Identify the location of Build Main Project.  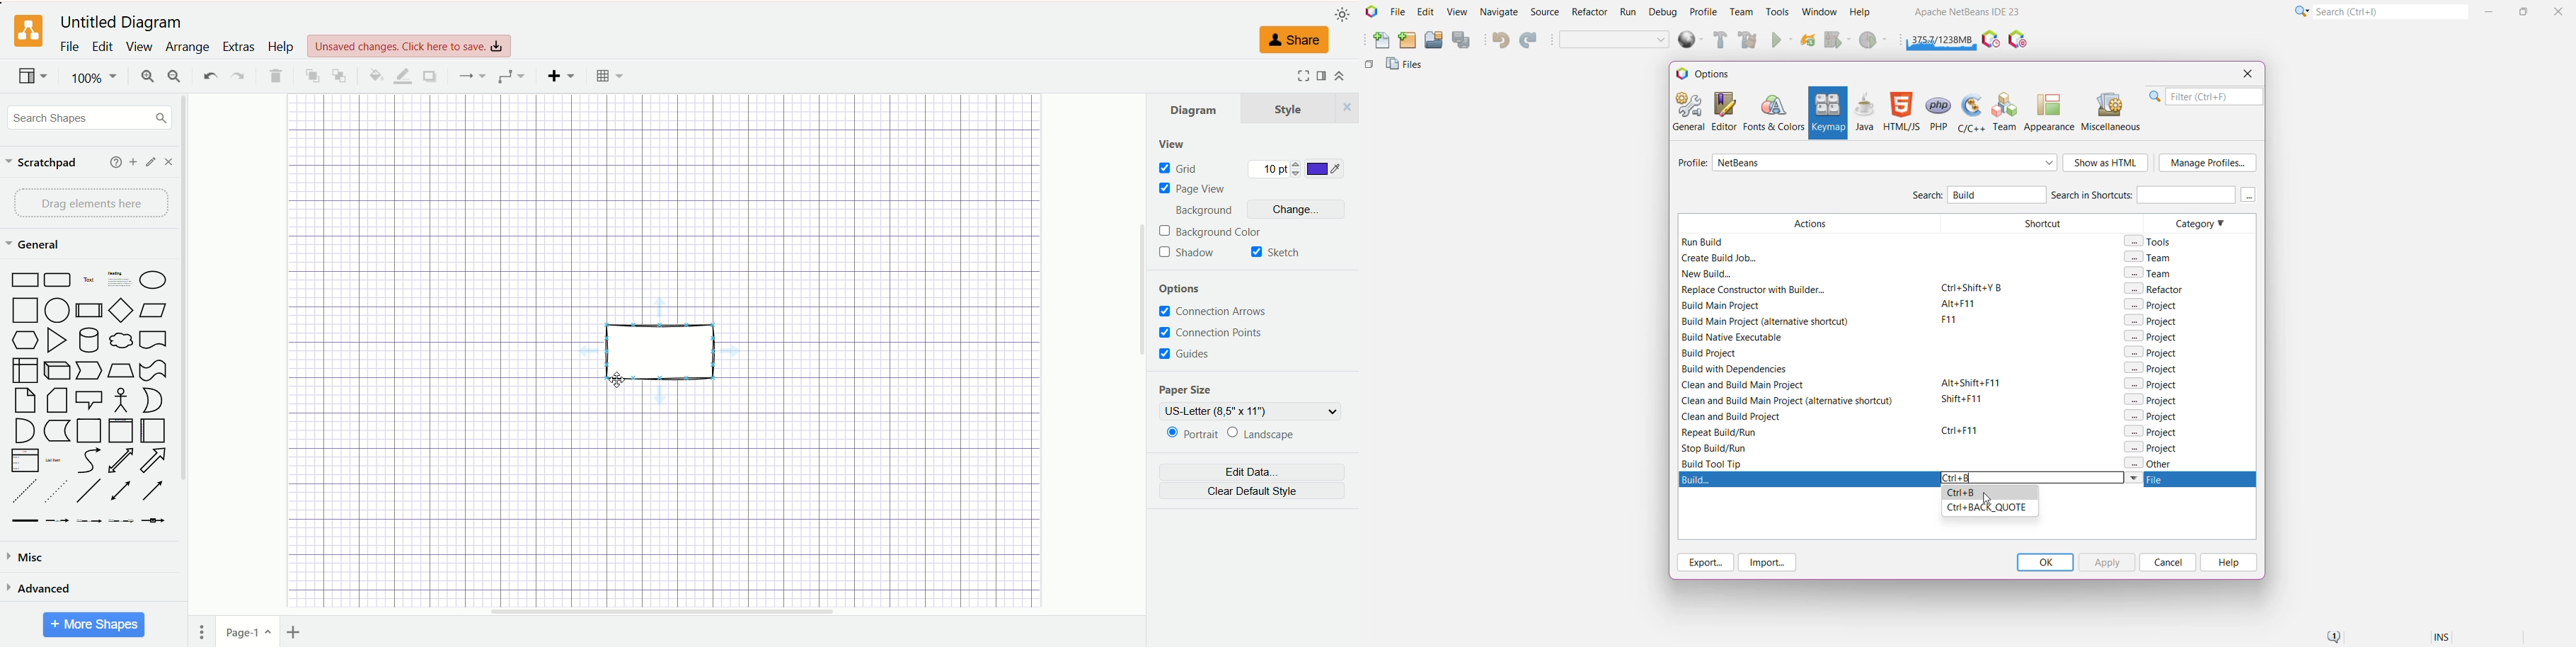
(1718, 40).